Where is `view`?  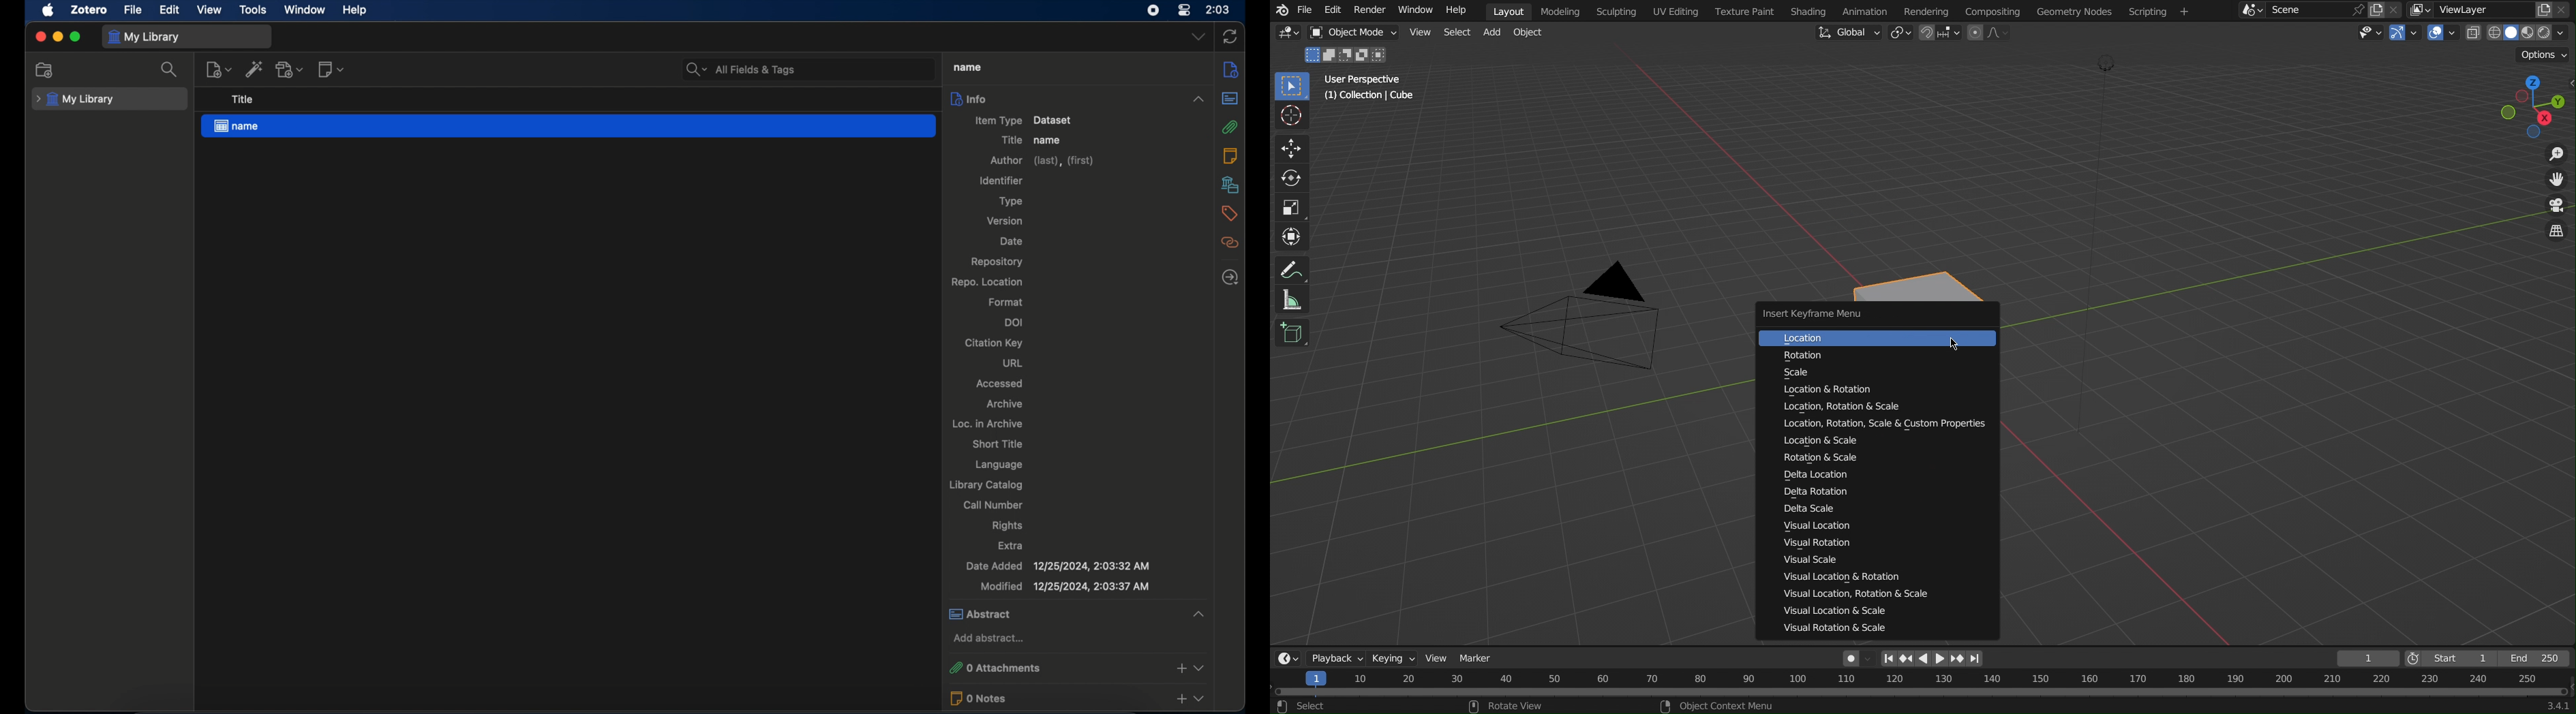
view is located at coordinates (211, 10).